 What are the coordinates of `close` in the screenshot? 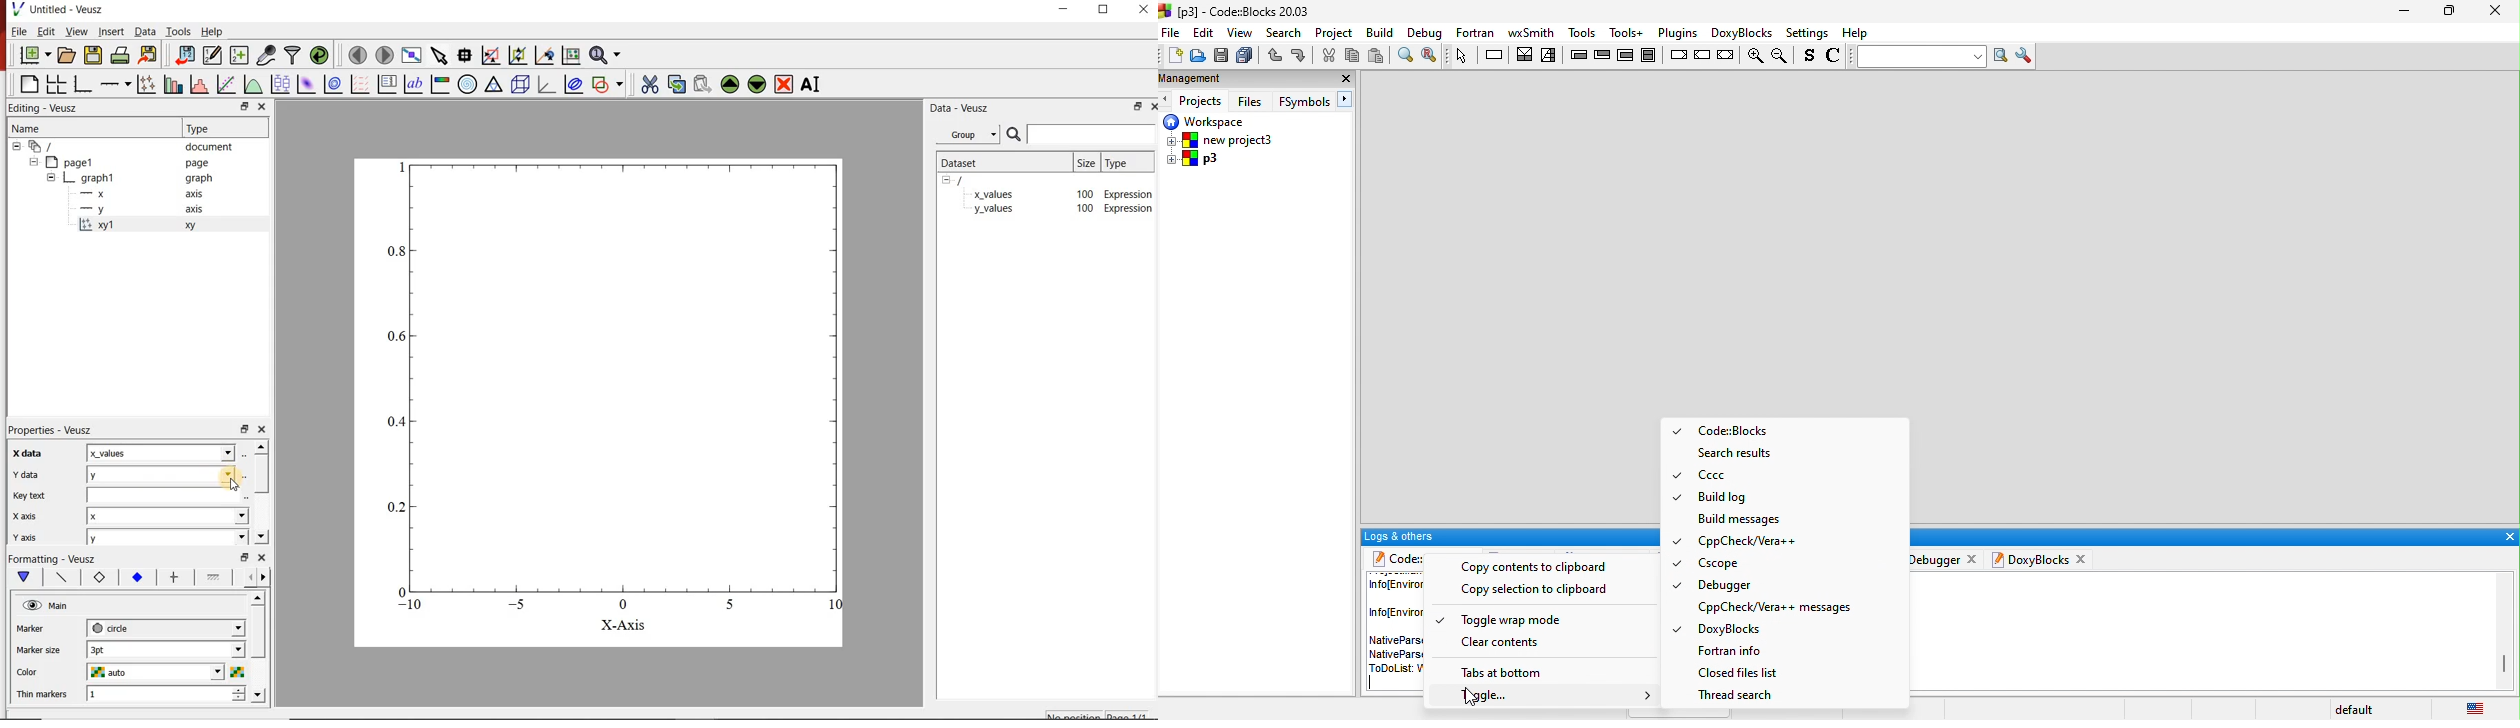 It's located at (1345, 79).